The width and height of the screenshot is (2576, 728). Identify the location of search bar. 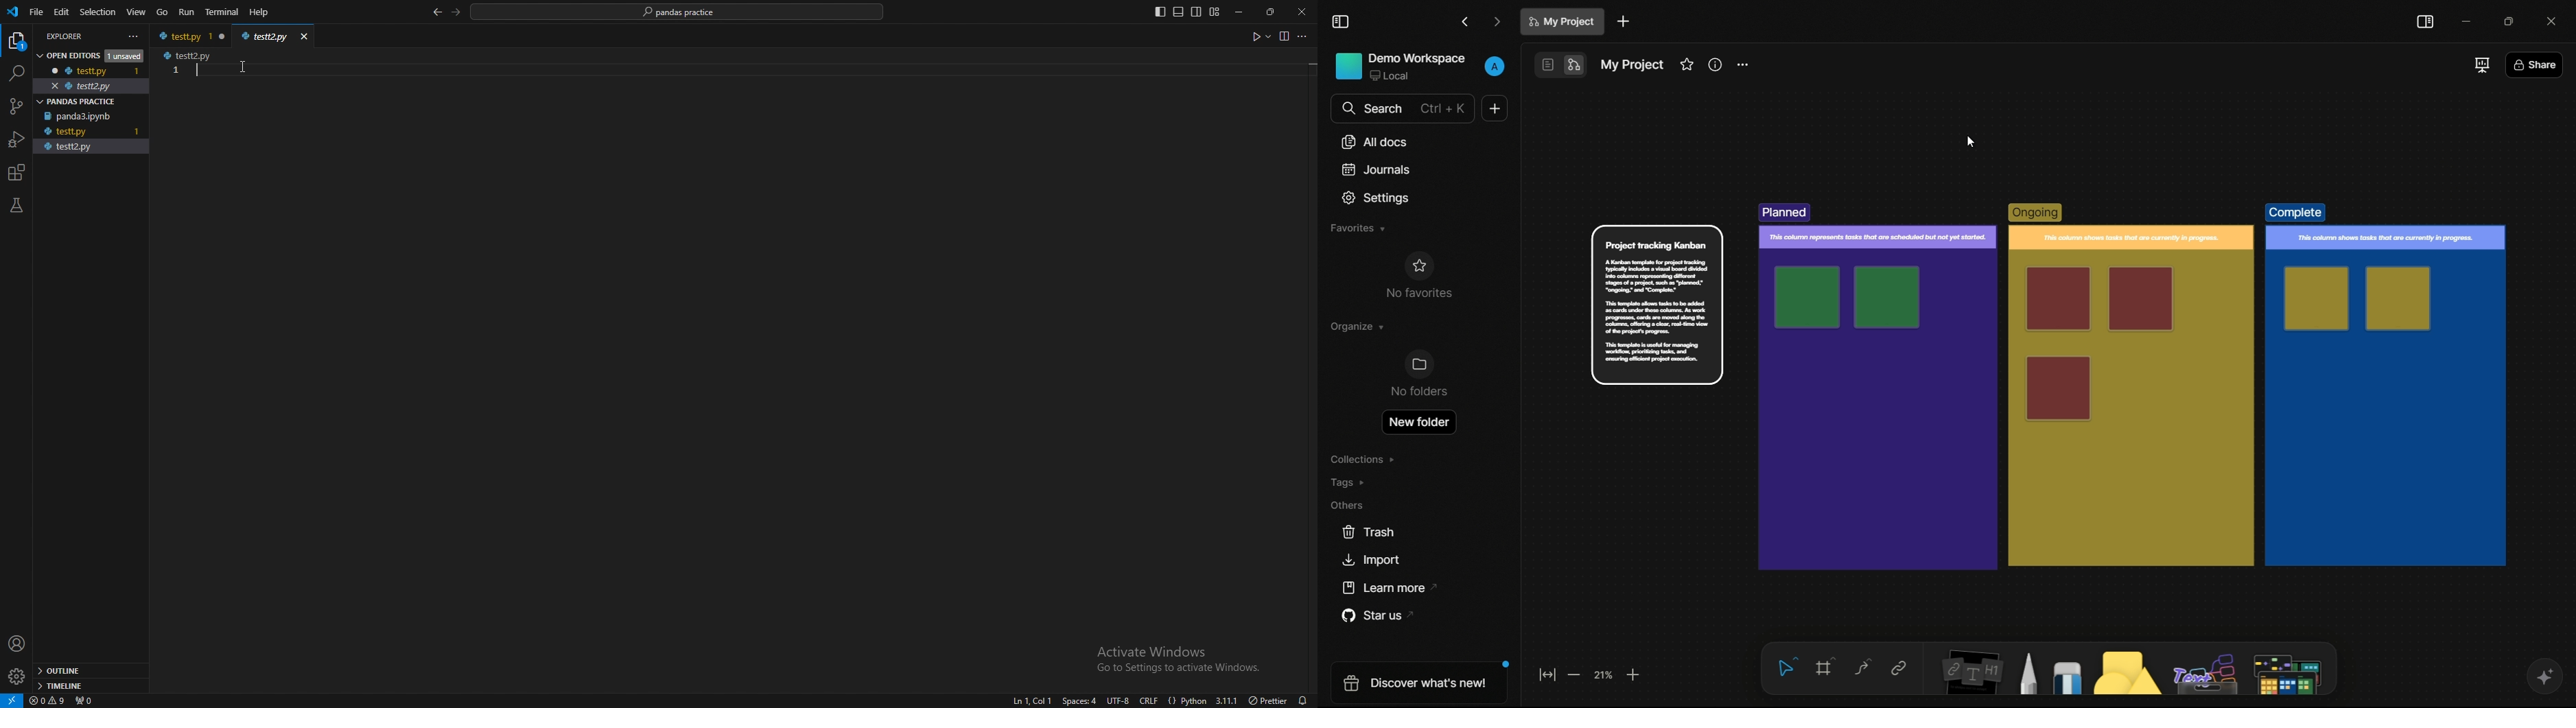
(1401, 108).